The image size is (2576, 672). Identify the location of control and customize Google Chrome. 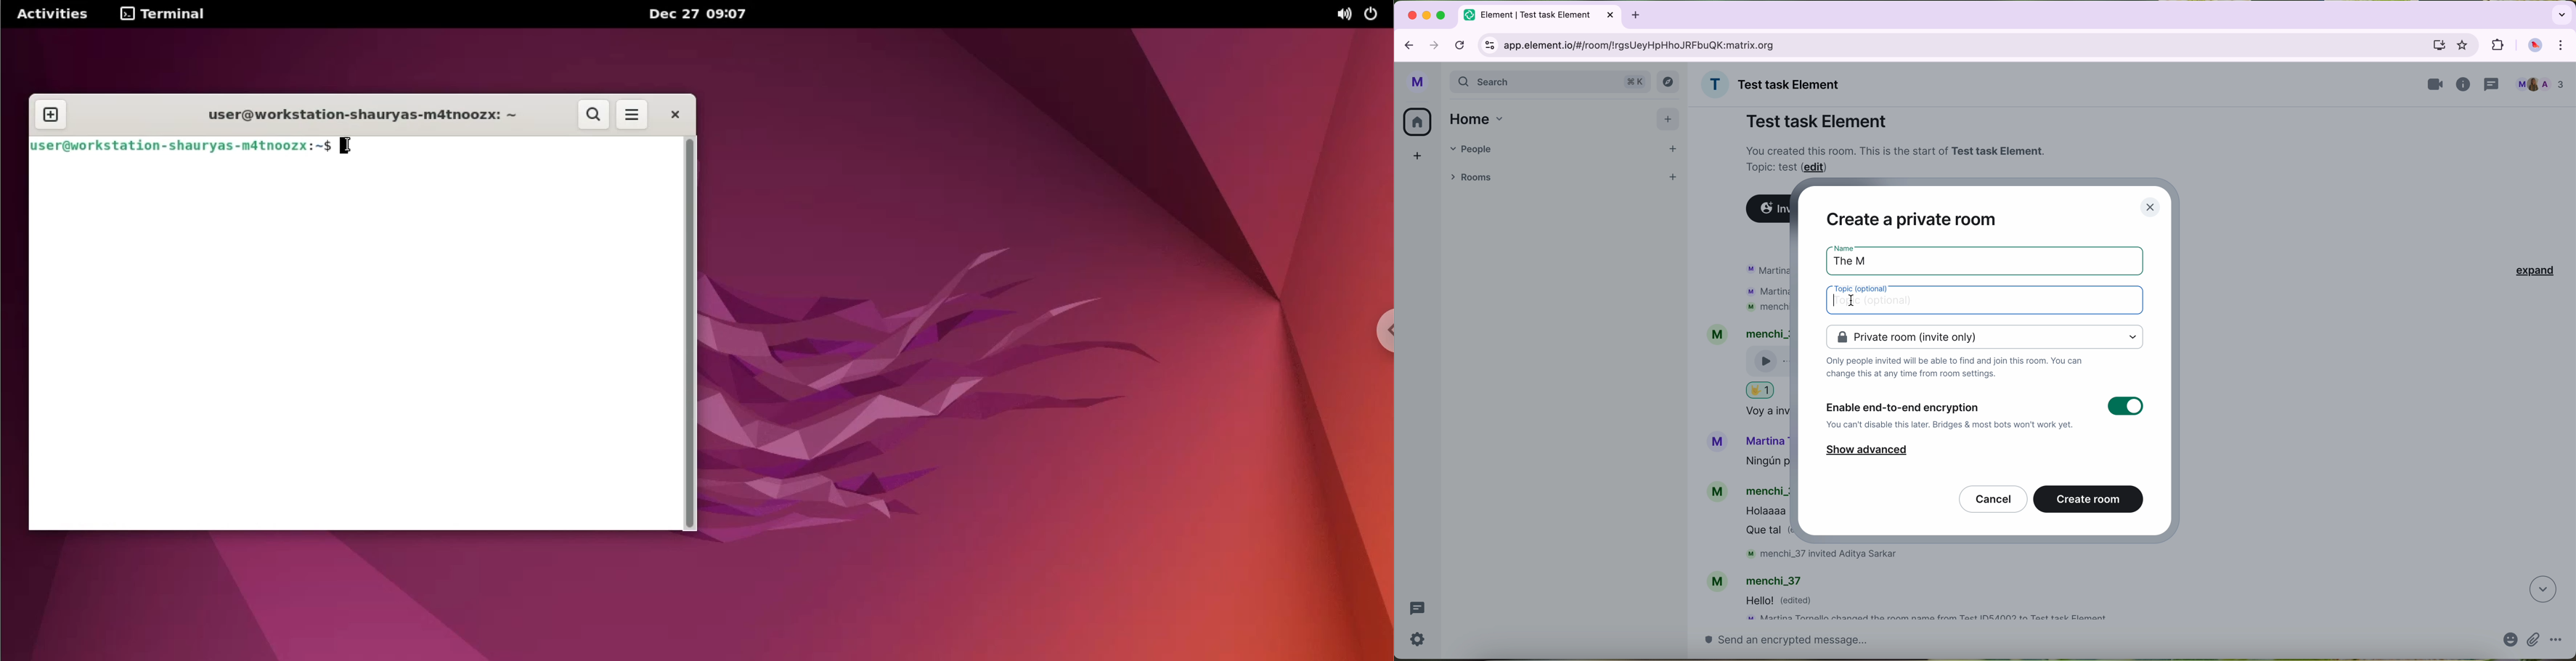
(2566, 45).